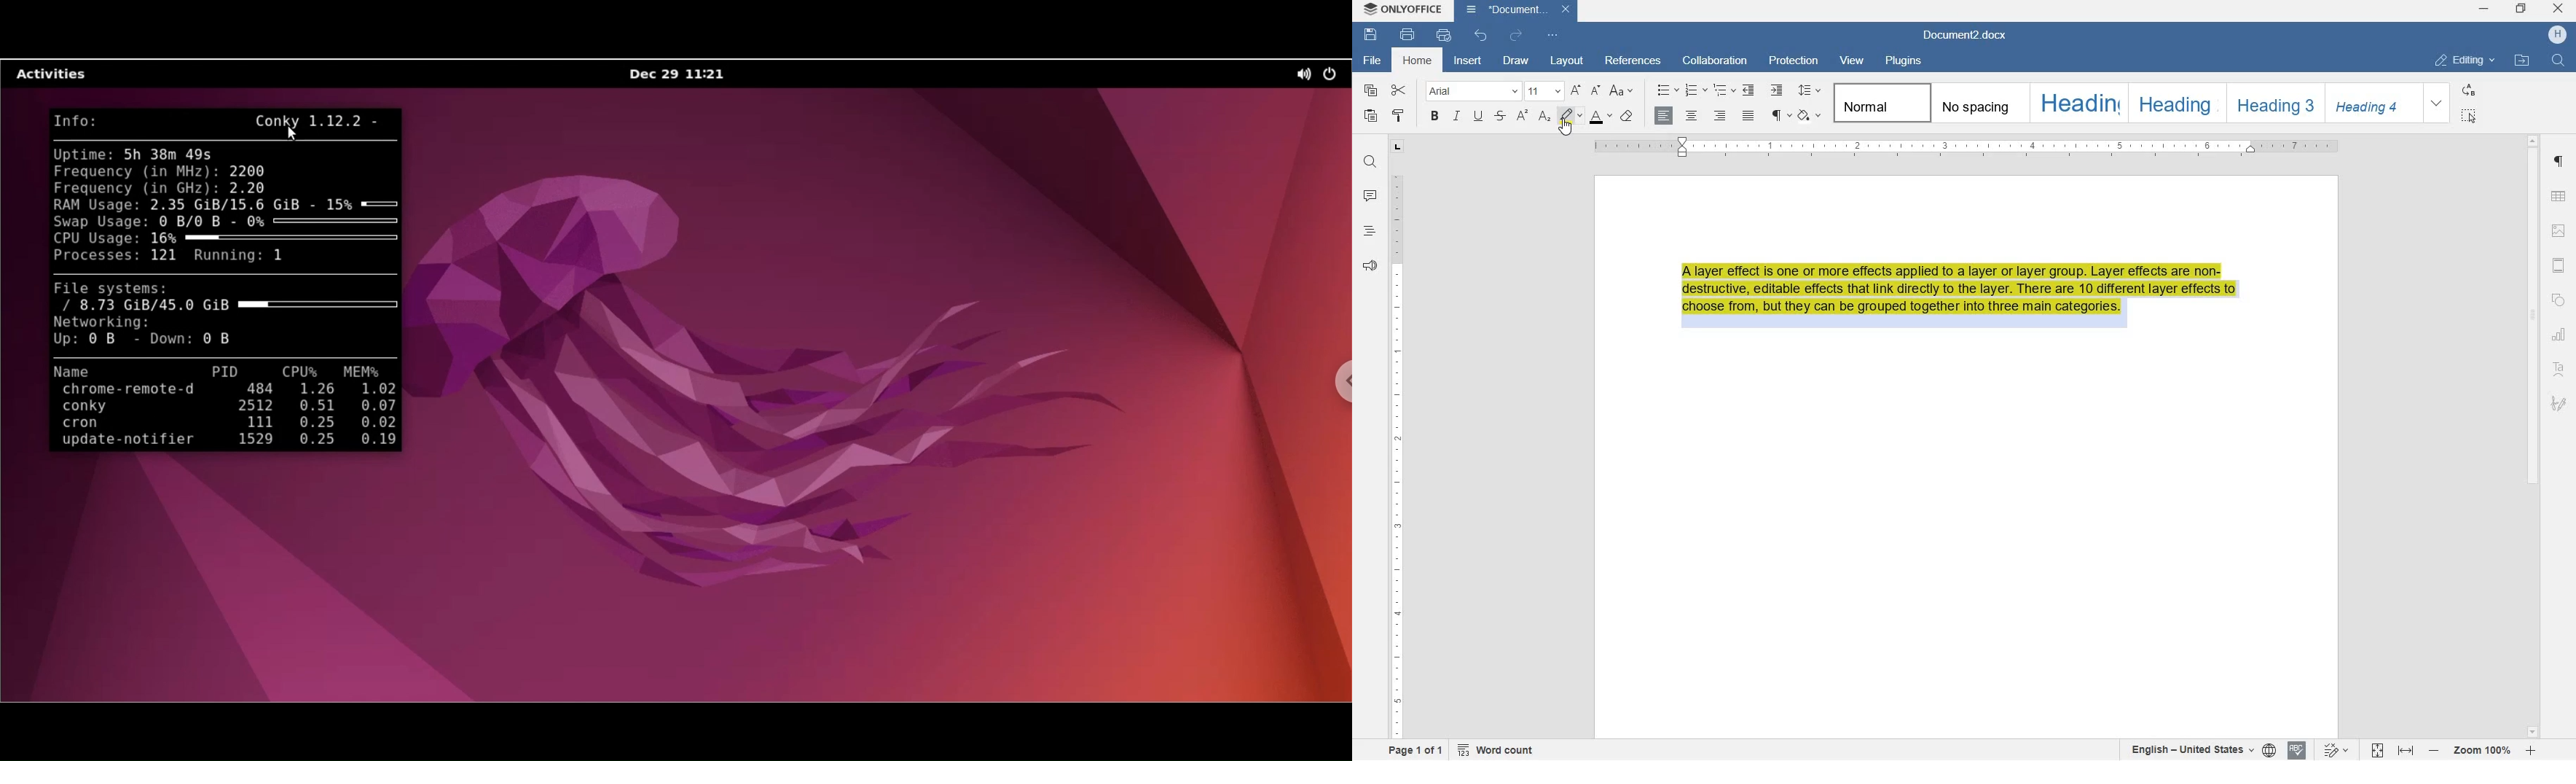 This screenshot has width=2576, height=784. What do you see at coordinates (1595, 90) in the screenshot?
I see `DECREMENT FONT SIZE` at bounding box center [1595, 90].